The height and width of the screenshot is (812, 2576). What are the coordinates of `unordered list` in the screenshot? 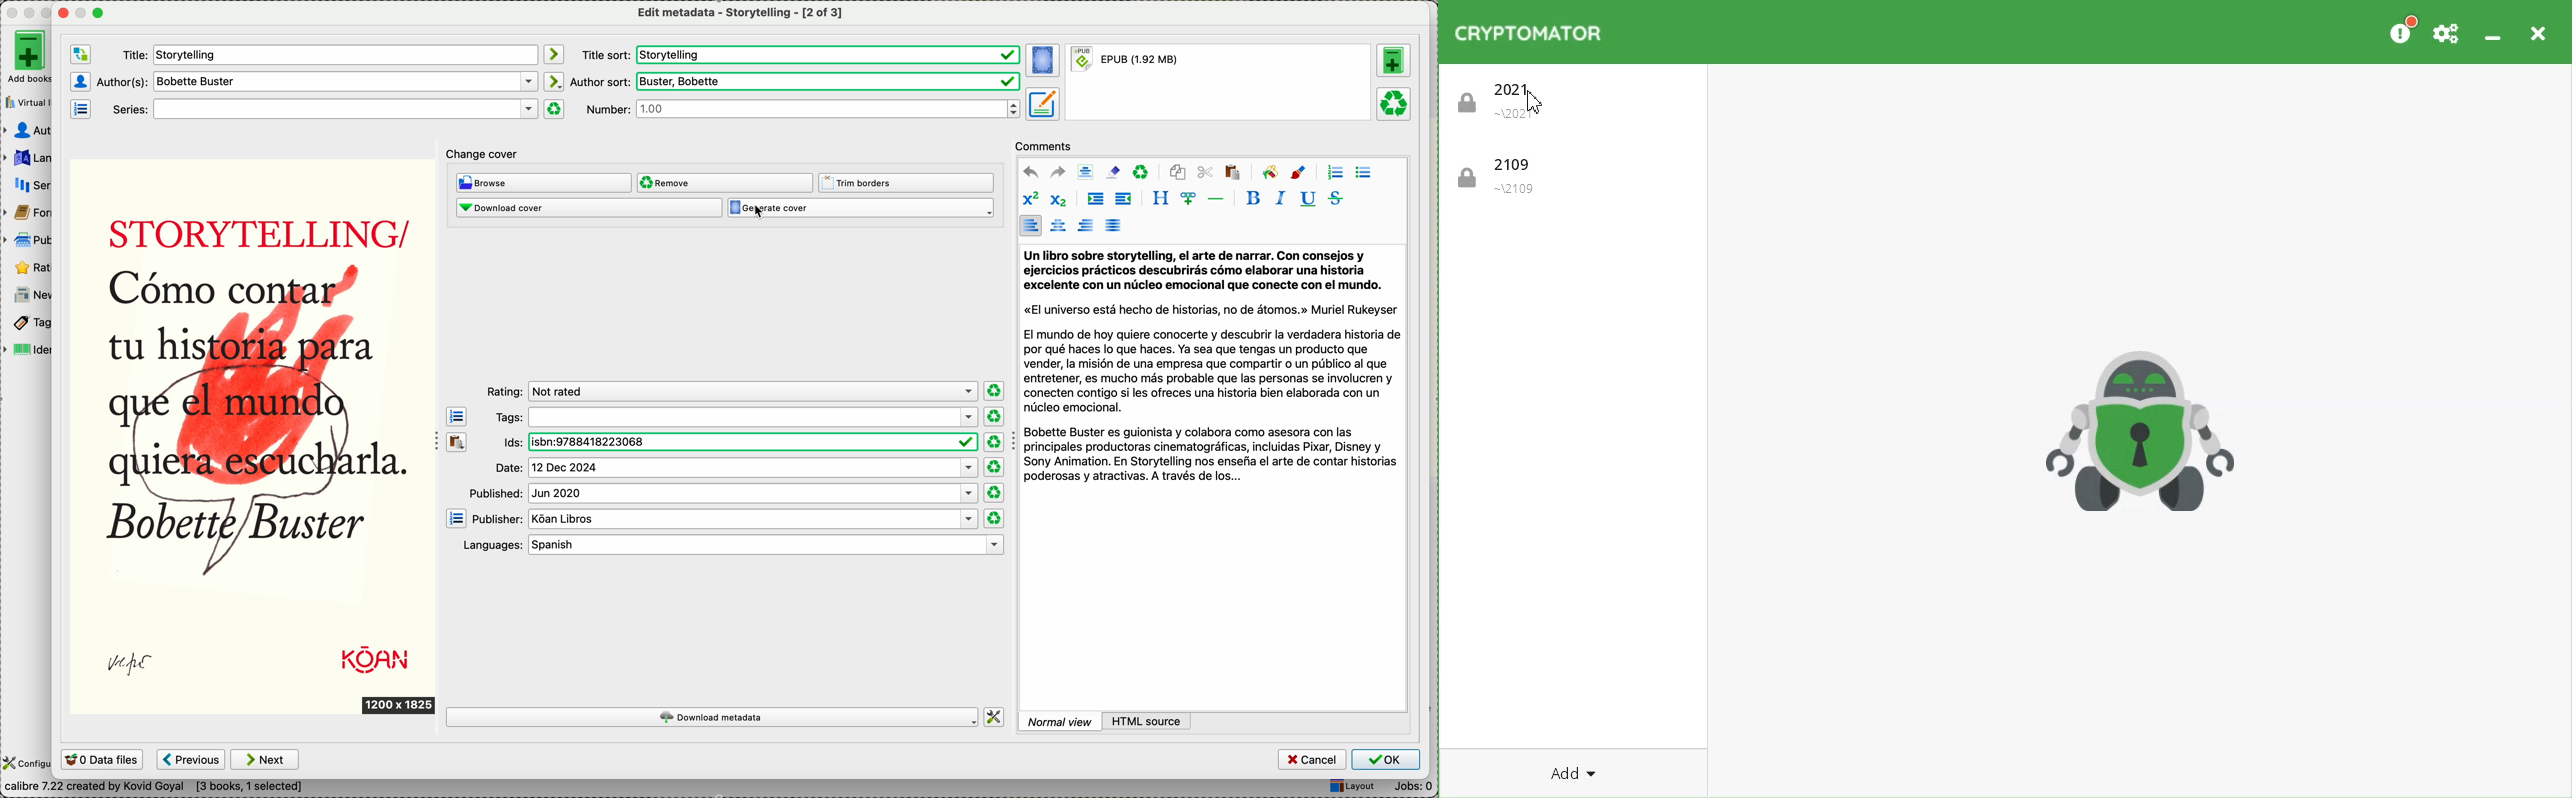 It's located at (1364, 173).